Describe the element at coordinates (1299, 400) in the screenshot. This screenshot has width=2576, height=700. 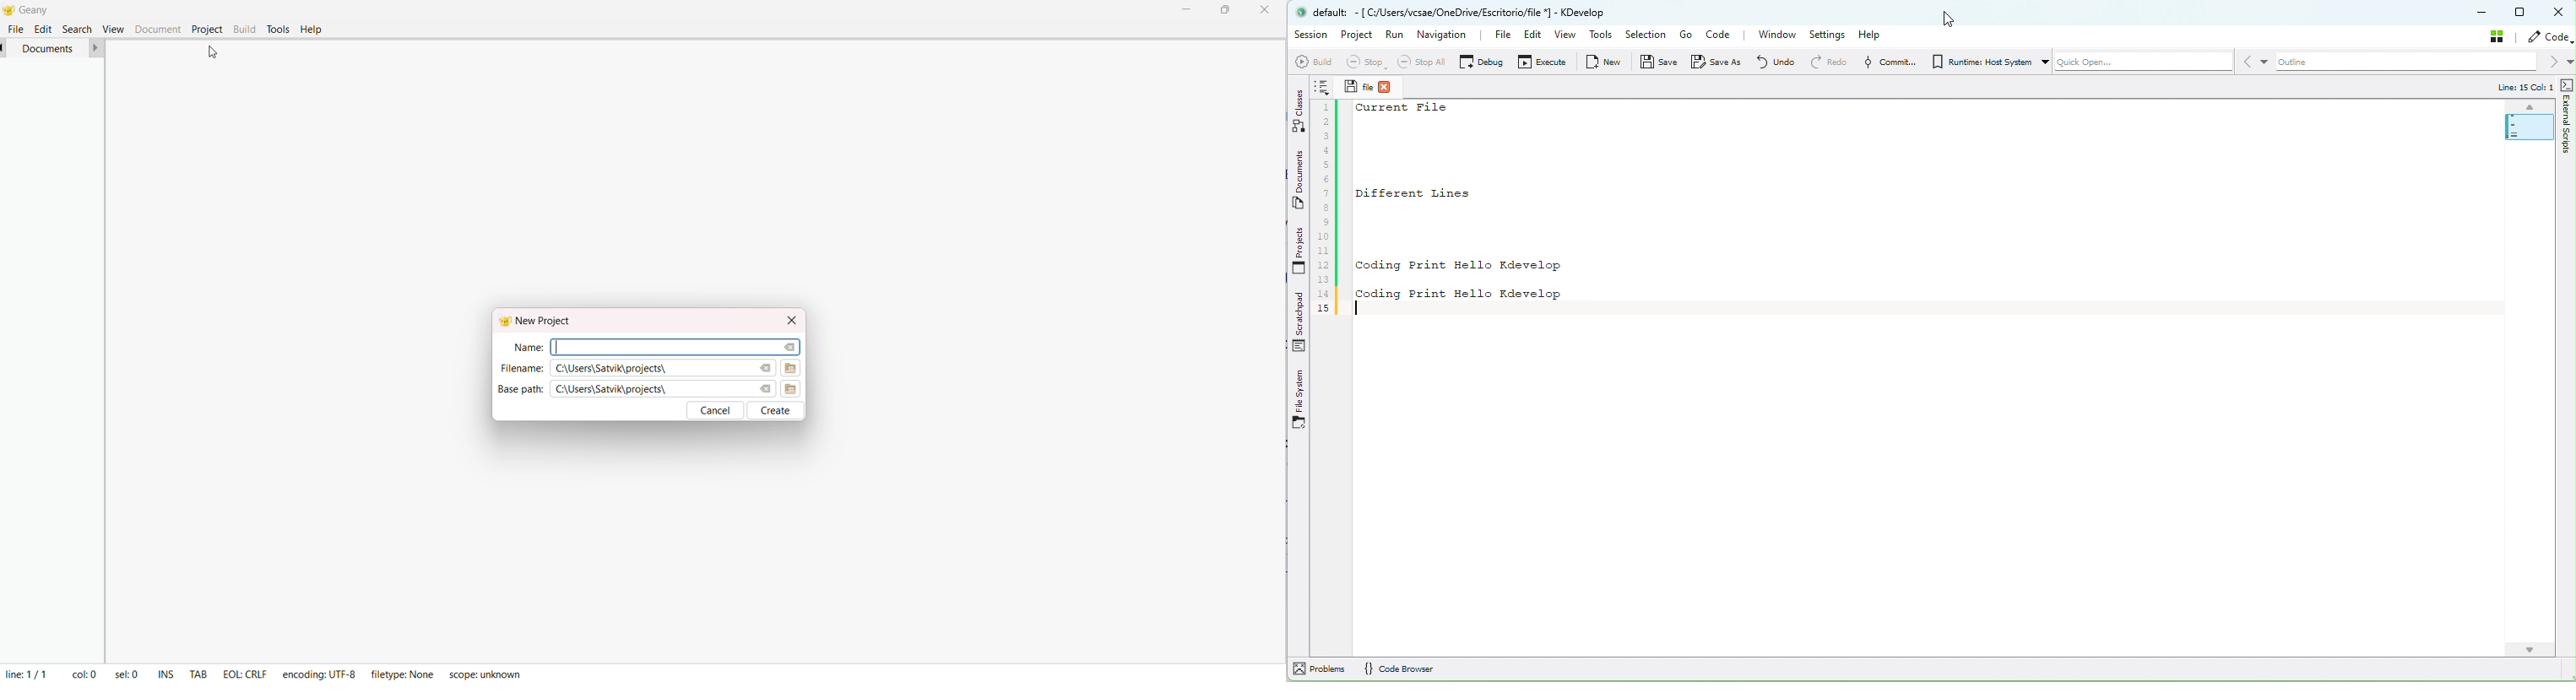
I see `File System` at that location.